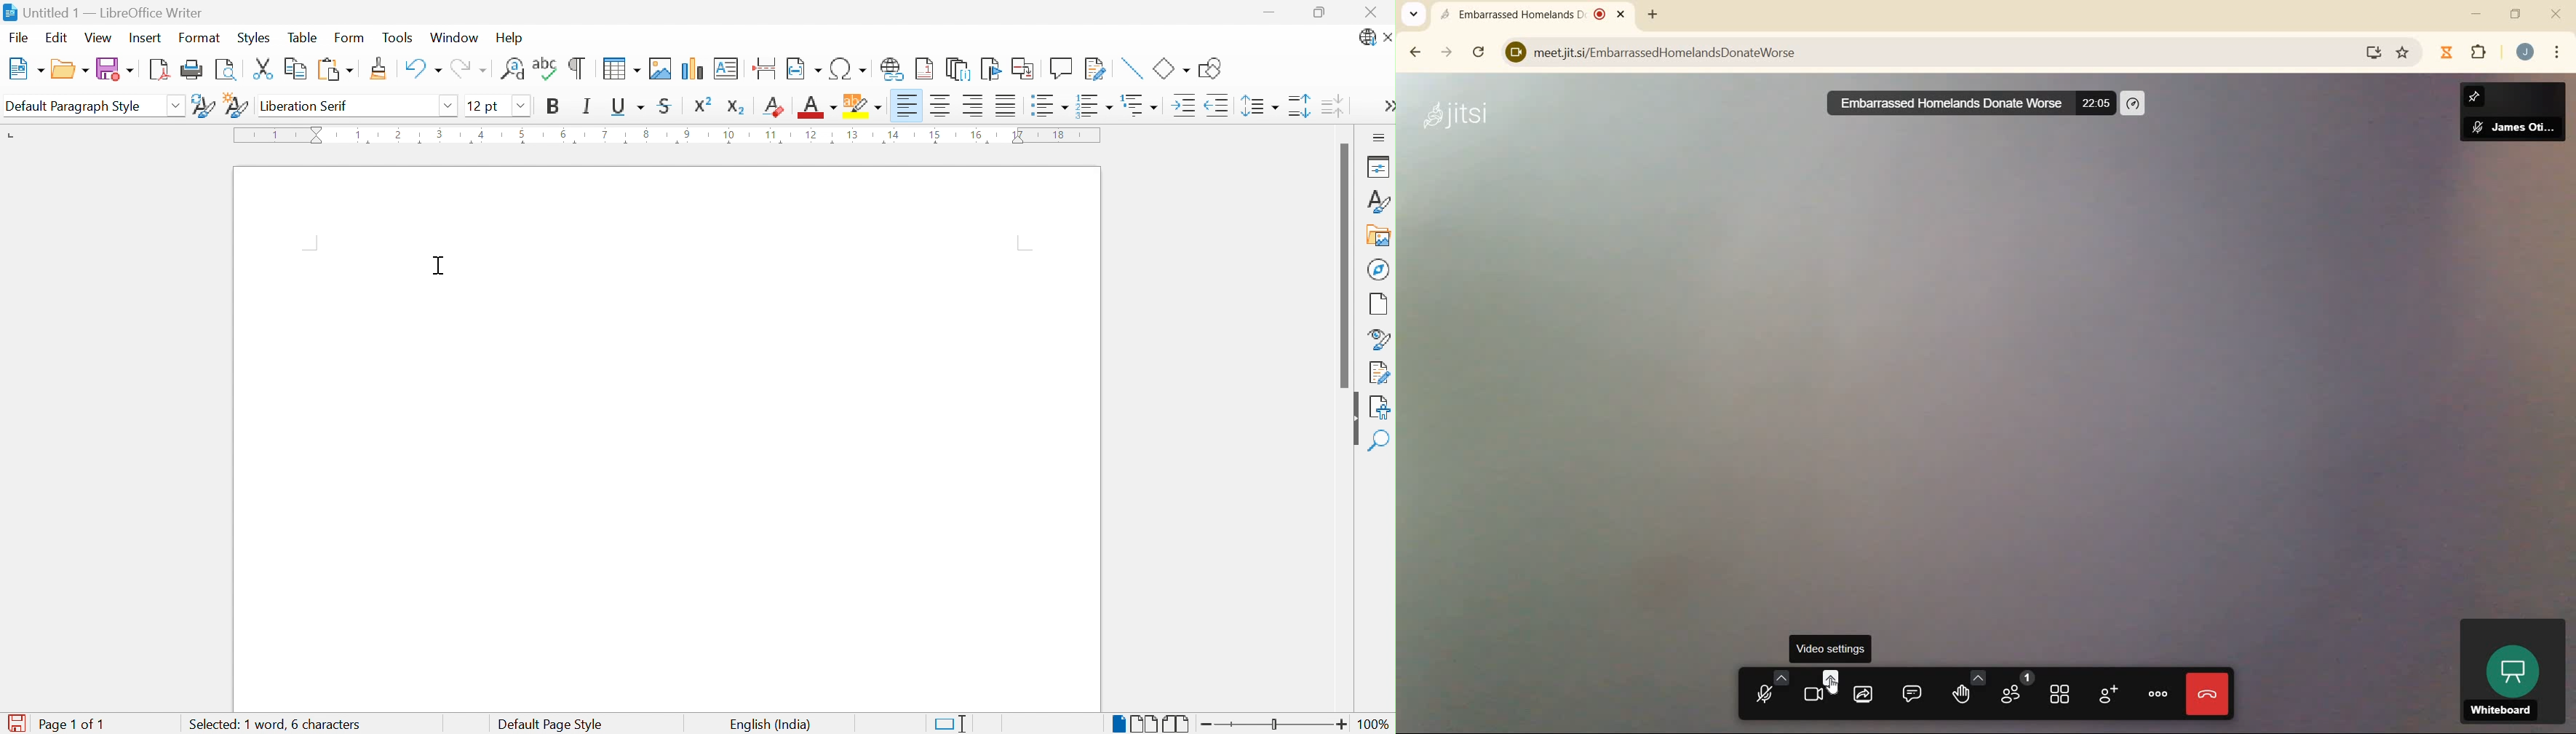 This screenshot has width=2576, height=756. I want to click on Increase Paragraph Spacing, so click(1300, 107).